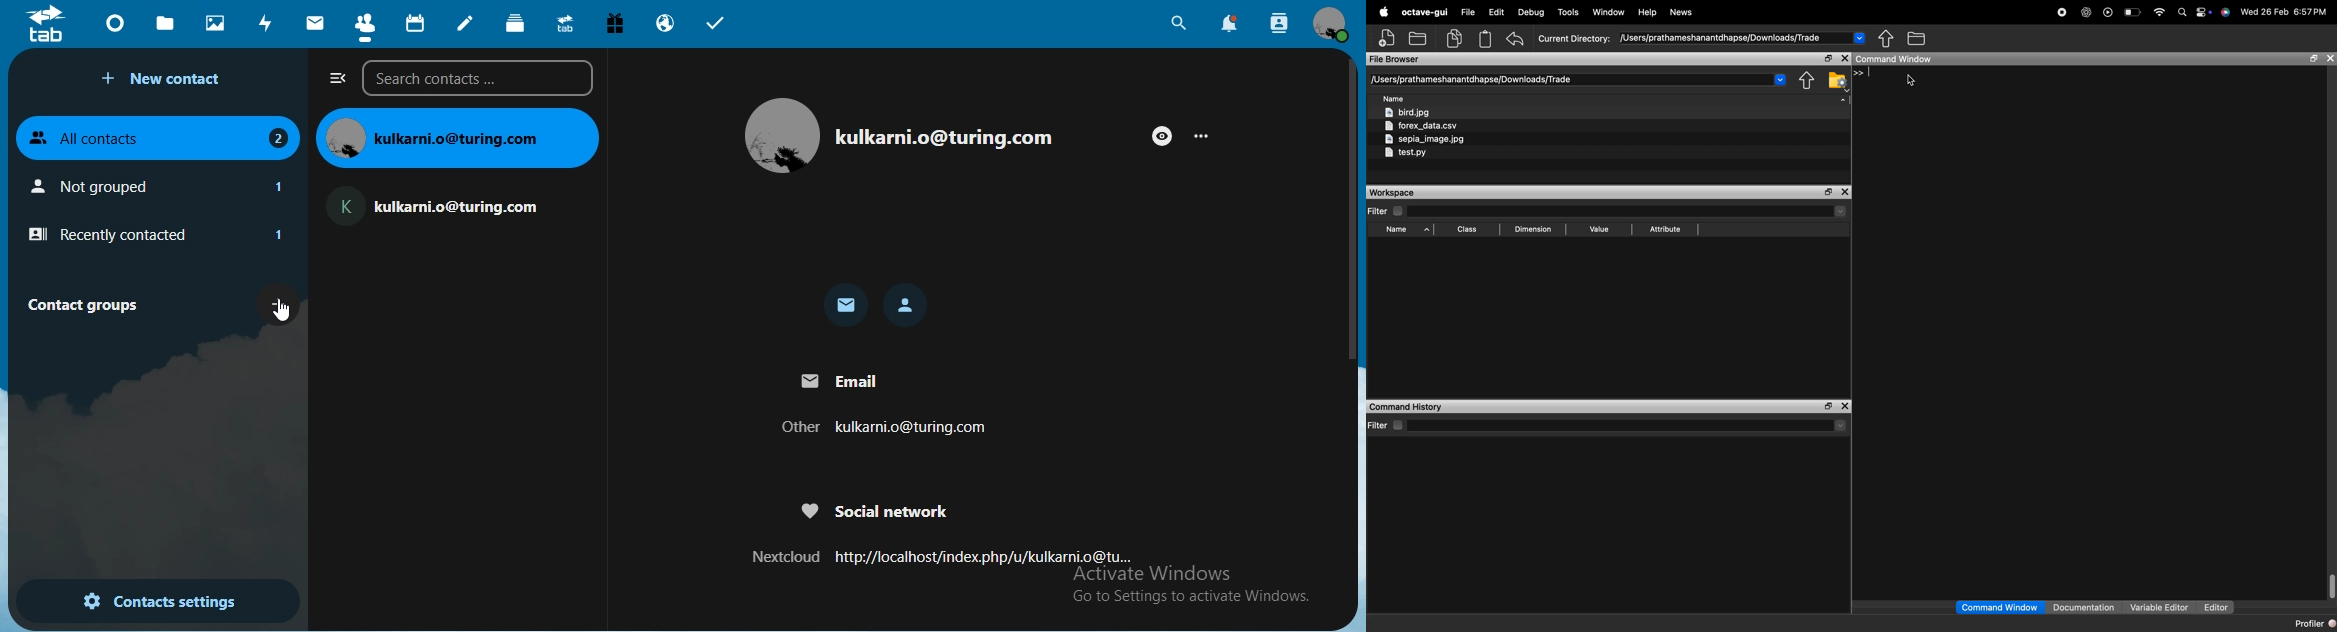 This screenshot has width=2352, height=644. I want to click on action center, so click(2206, 13).